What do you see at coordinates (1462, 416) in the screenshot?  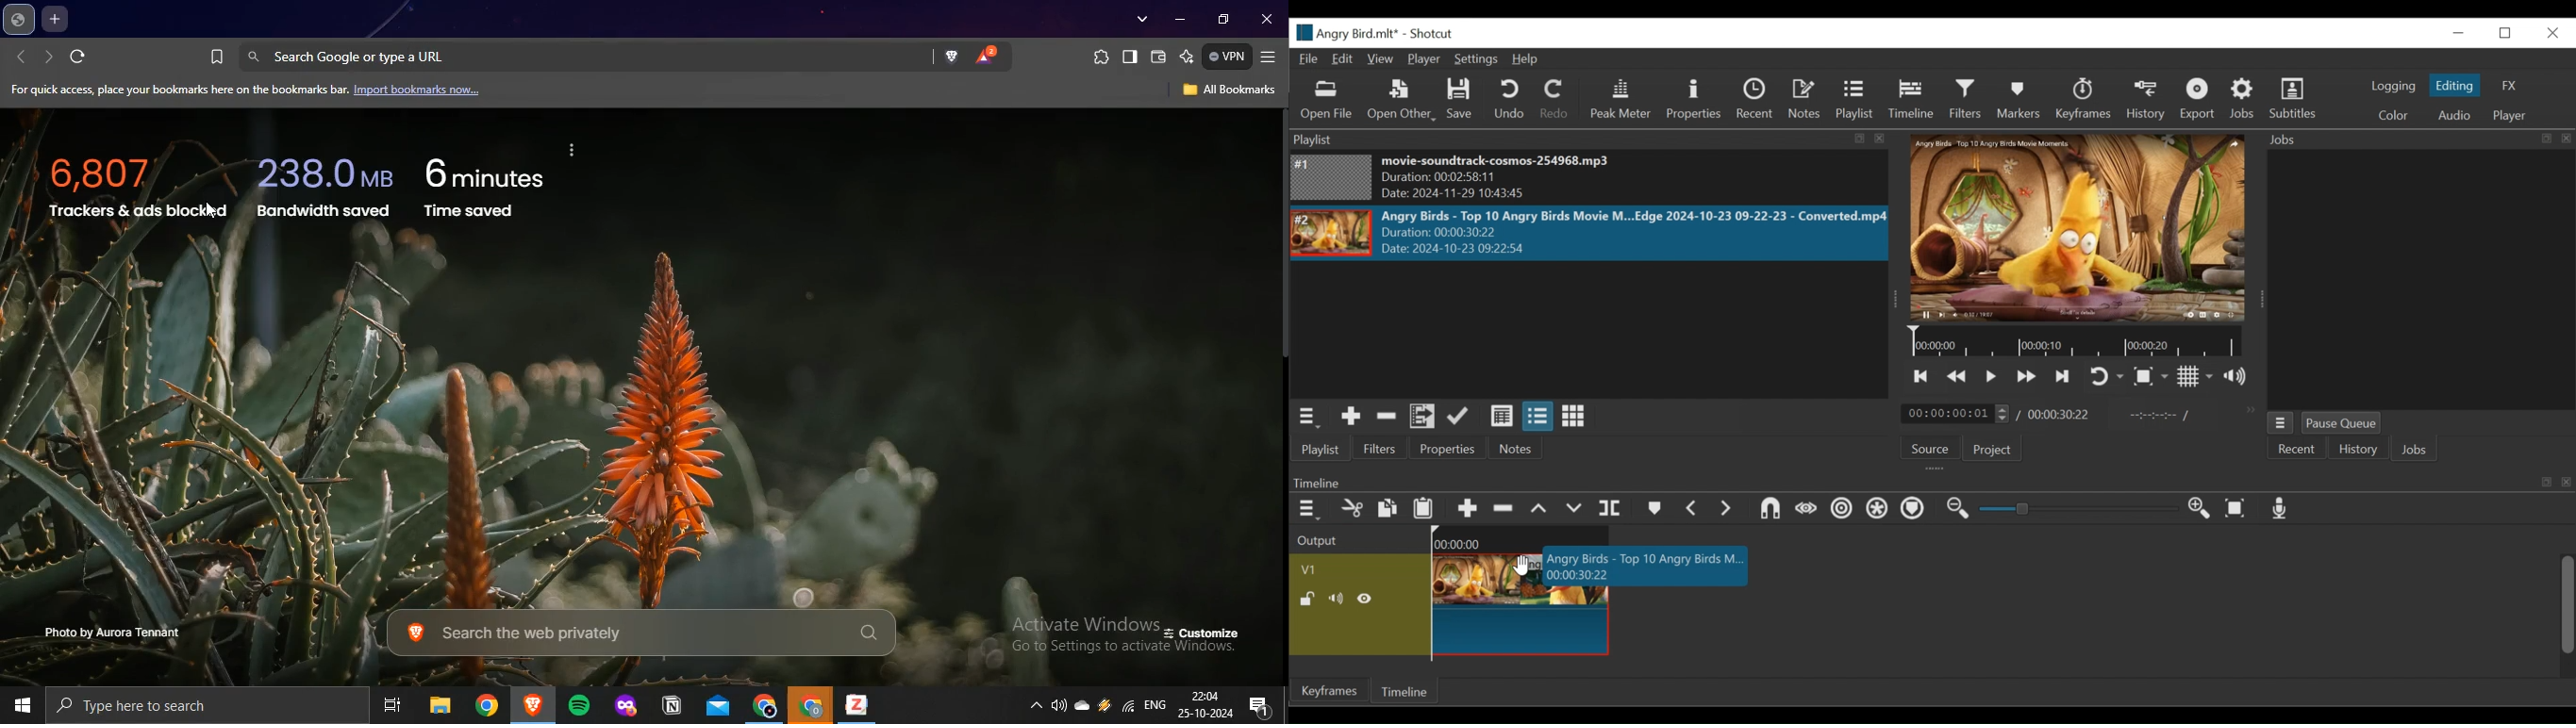 I see `Update` at bounding box center [1462, 416].